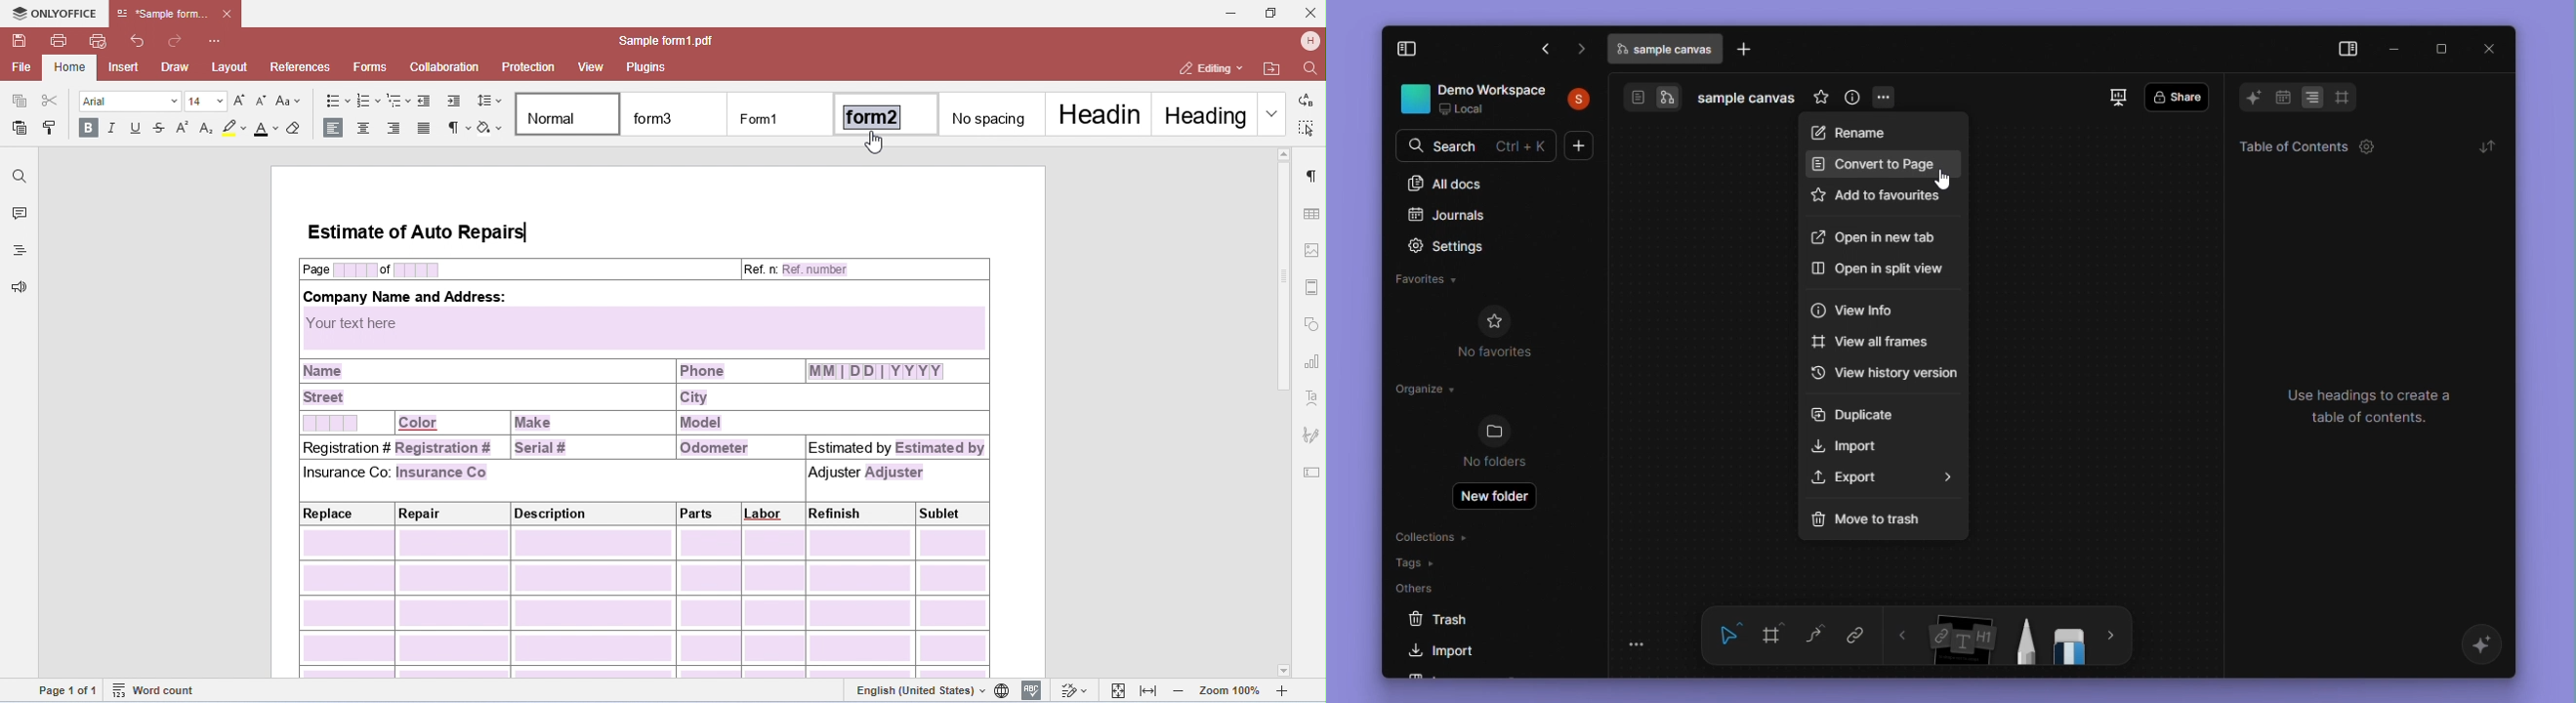  What do you see at coordinates (1423, 587) in the screenshot?
I see `Others` at bounding box center [1423, 587].